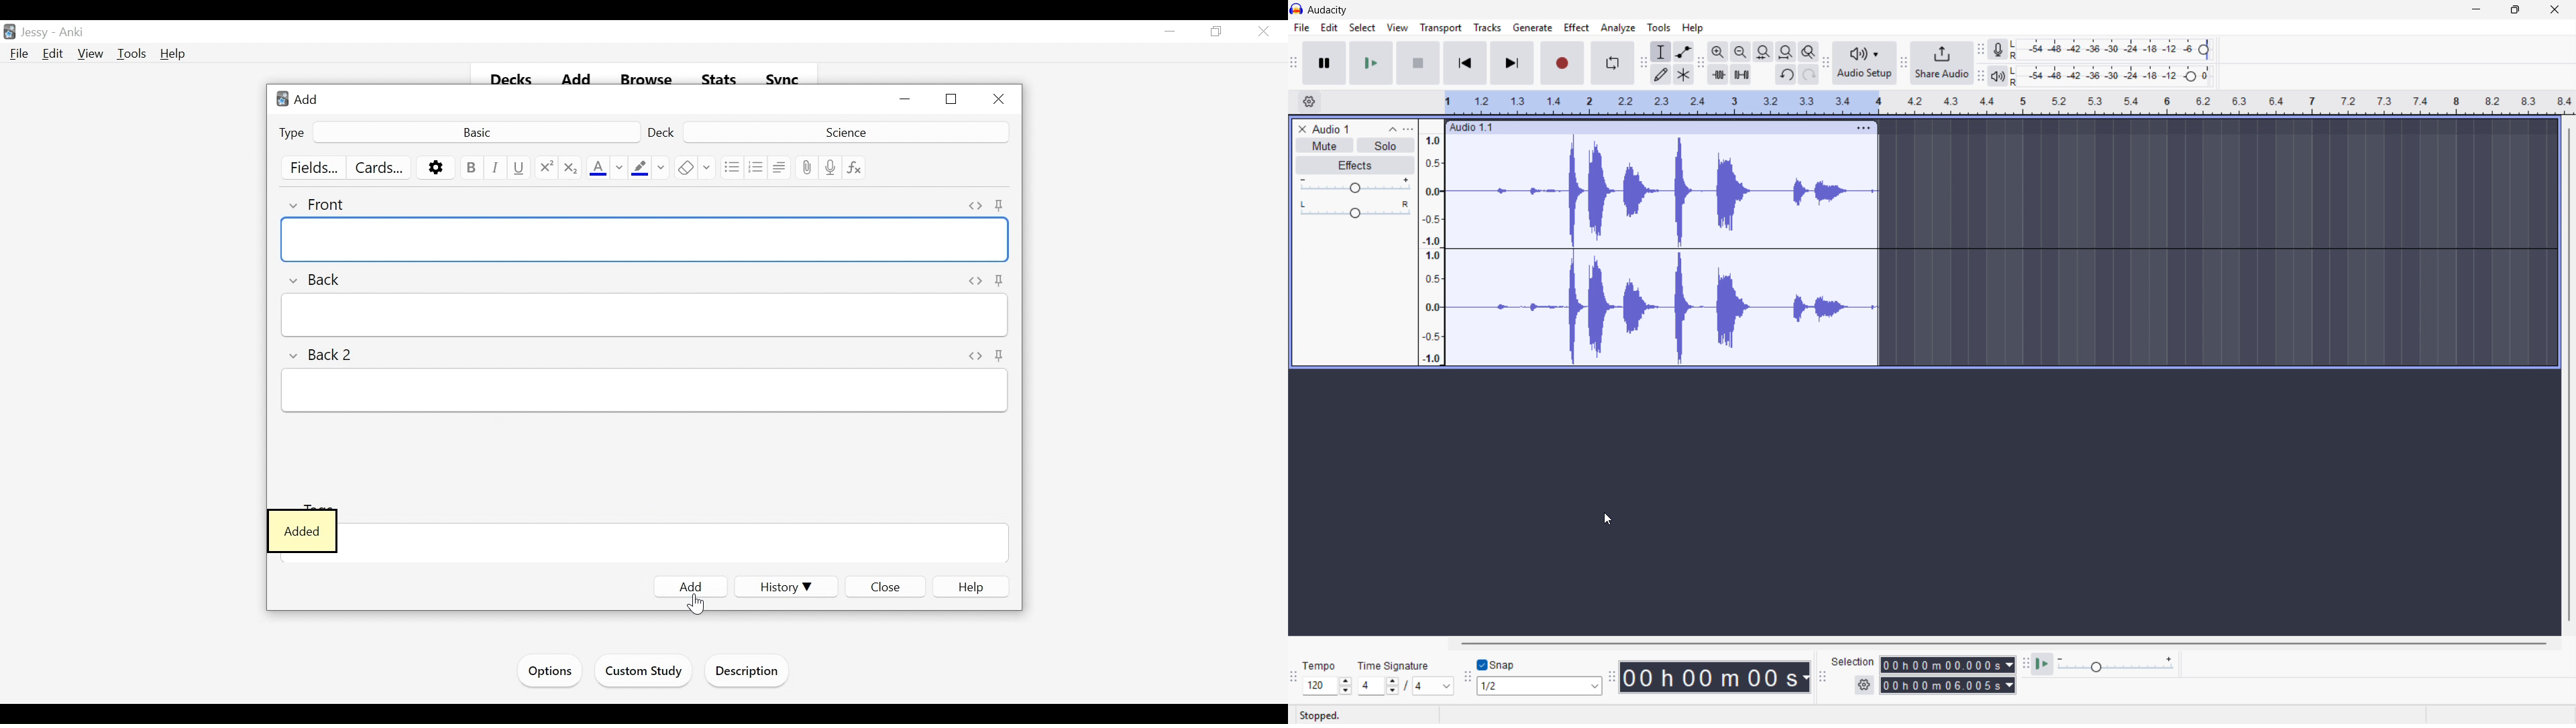 The width and height of the screenshot is (2576, 728). Describe the element at coordinates (37, 33) in the screenshot. I see `User Name` at that location.